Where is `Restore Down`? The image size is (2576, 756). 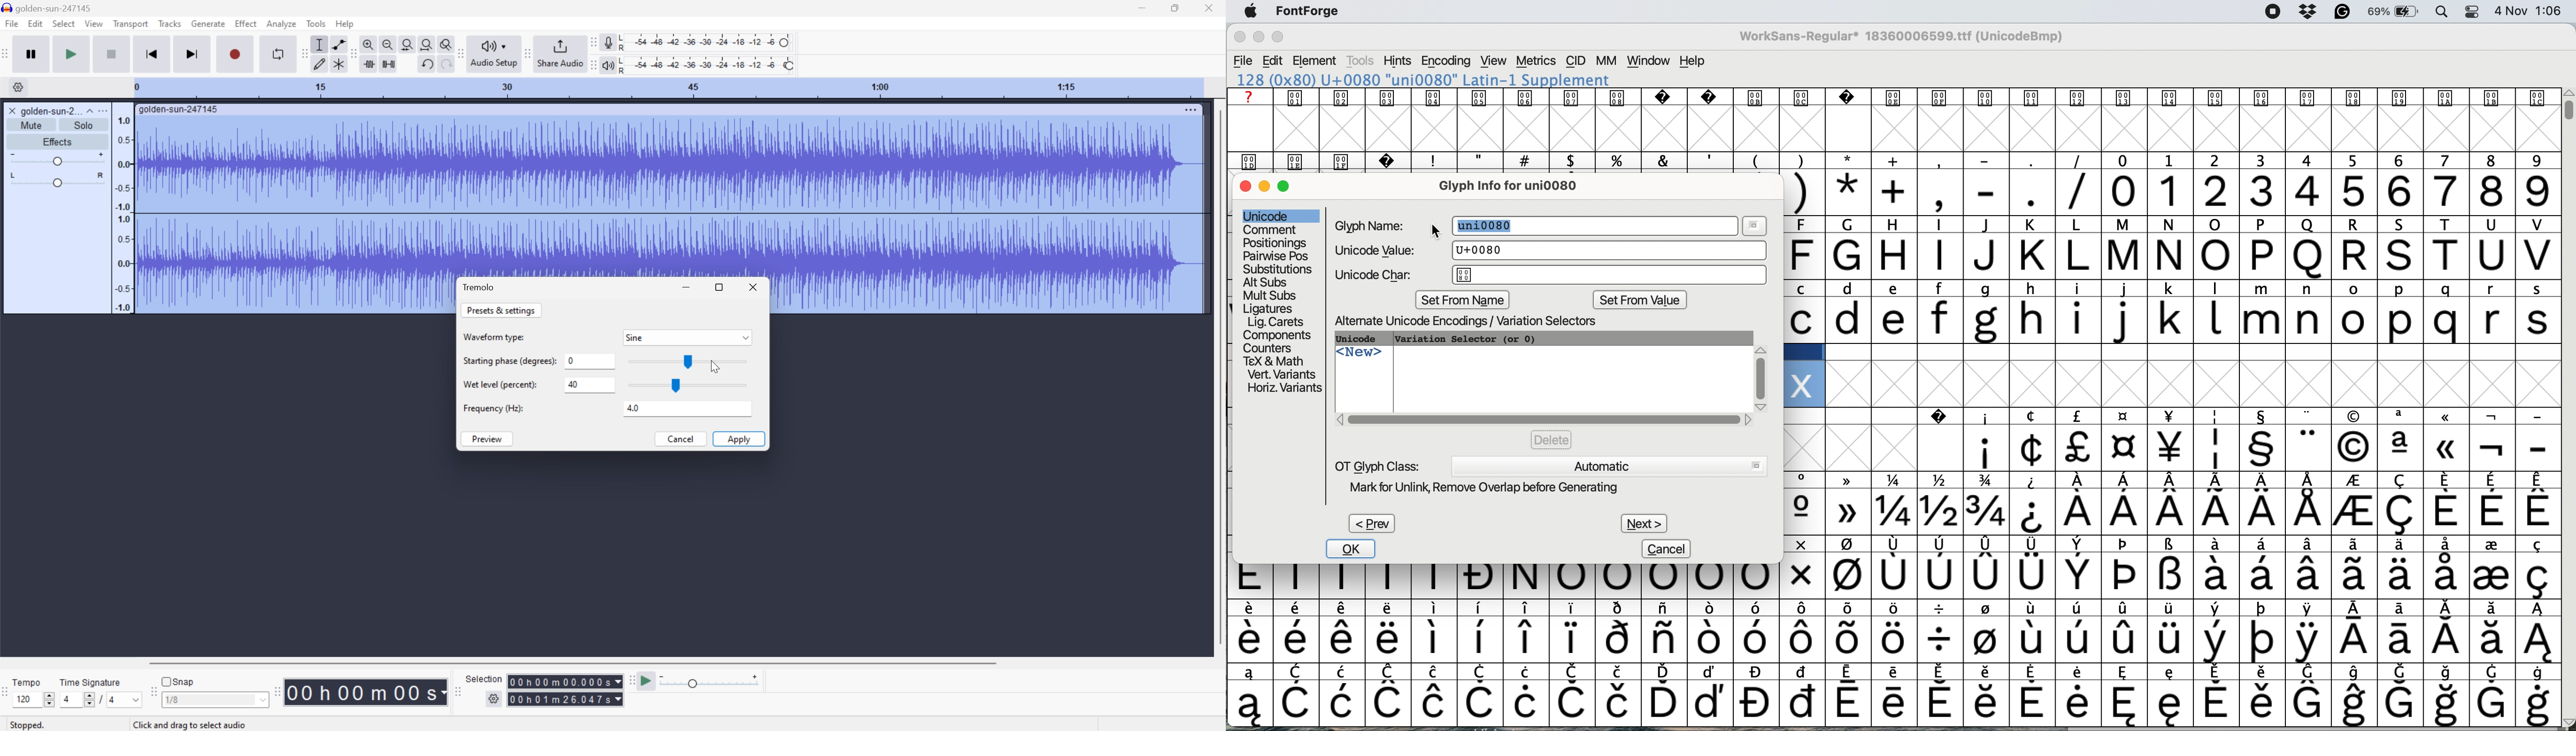
Restore Down is located at coordinates (719, 286).